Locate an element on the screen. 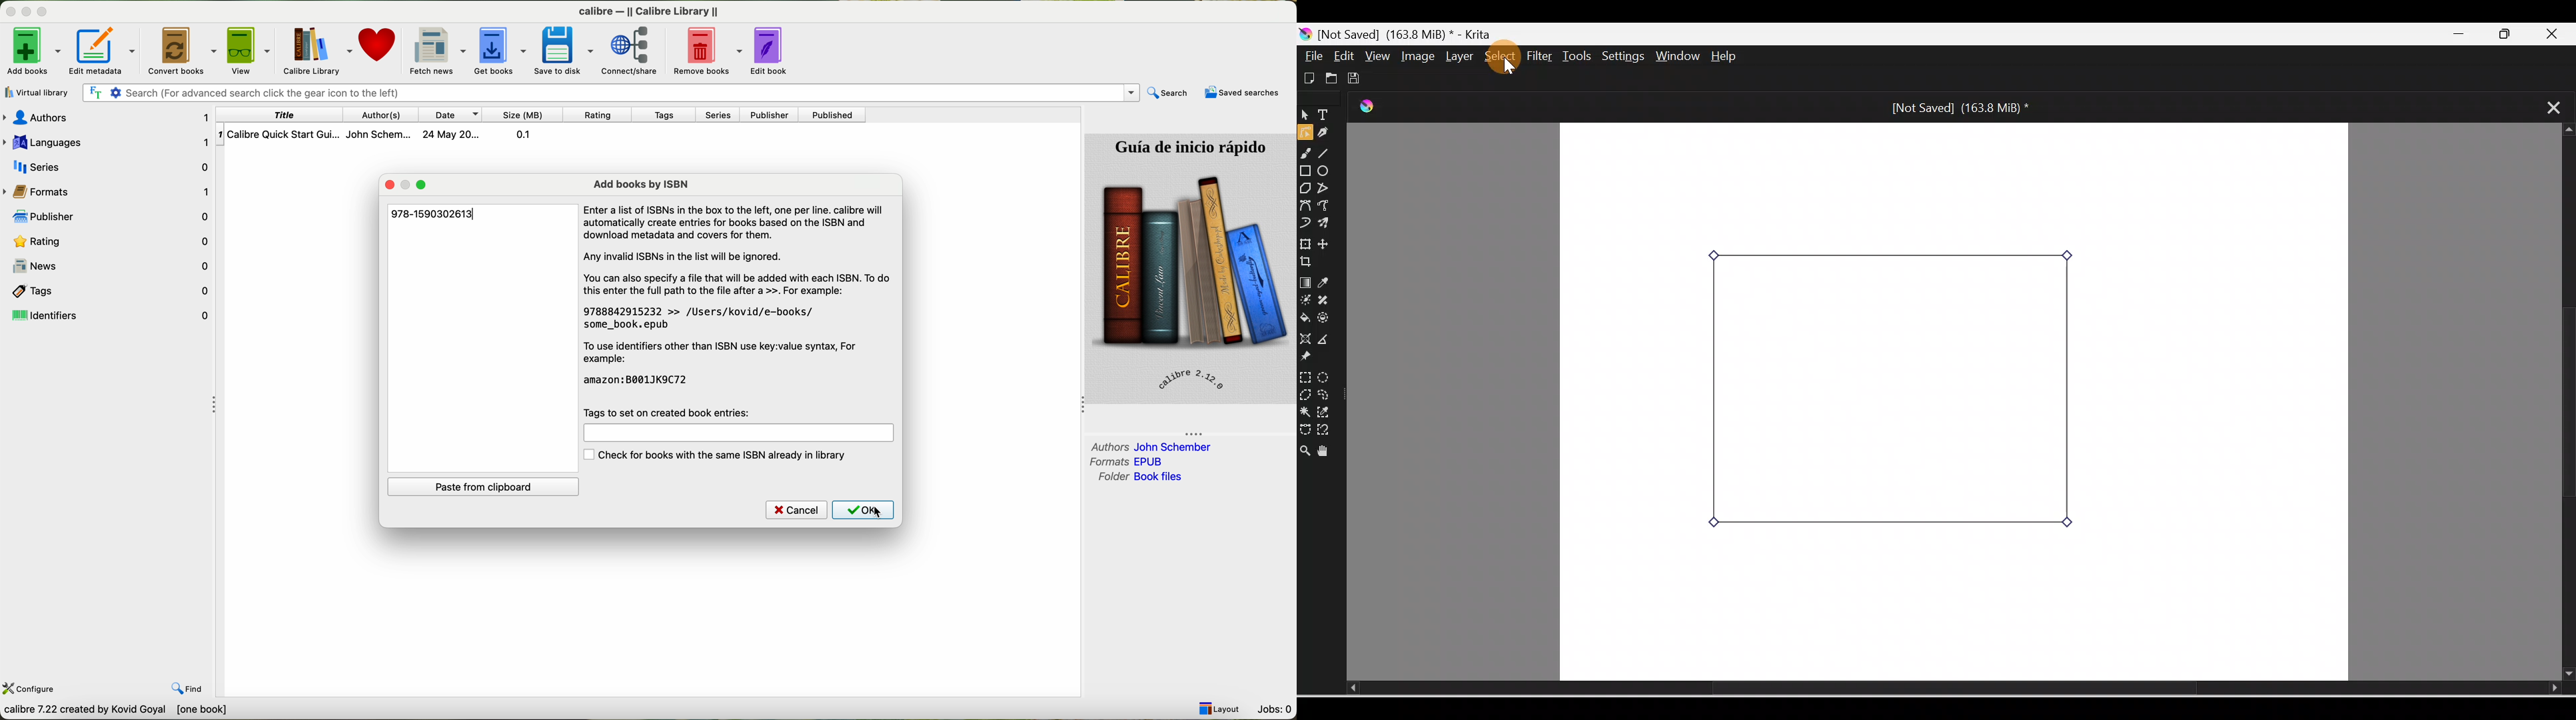 Image resolution: width=2576 pixels, height=728 pixels. Scroll bar is located at coordinates (2563, 403).